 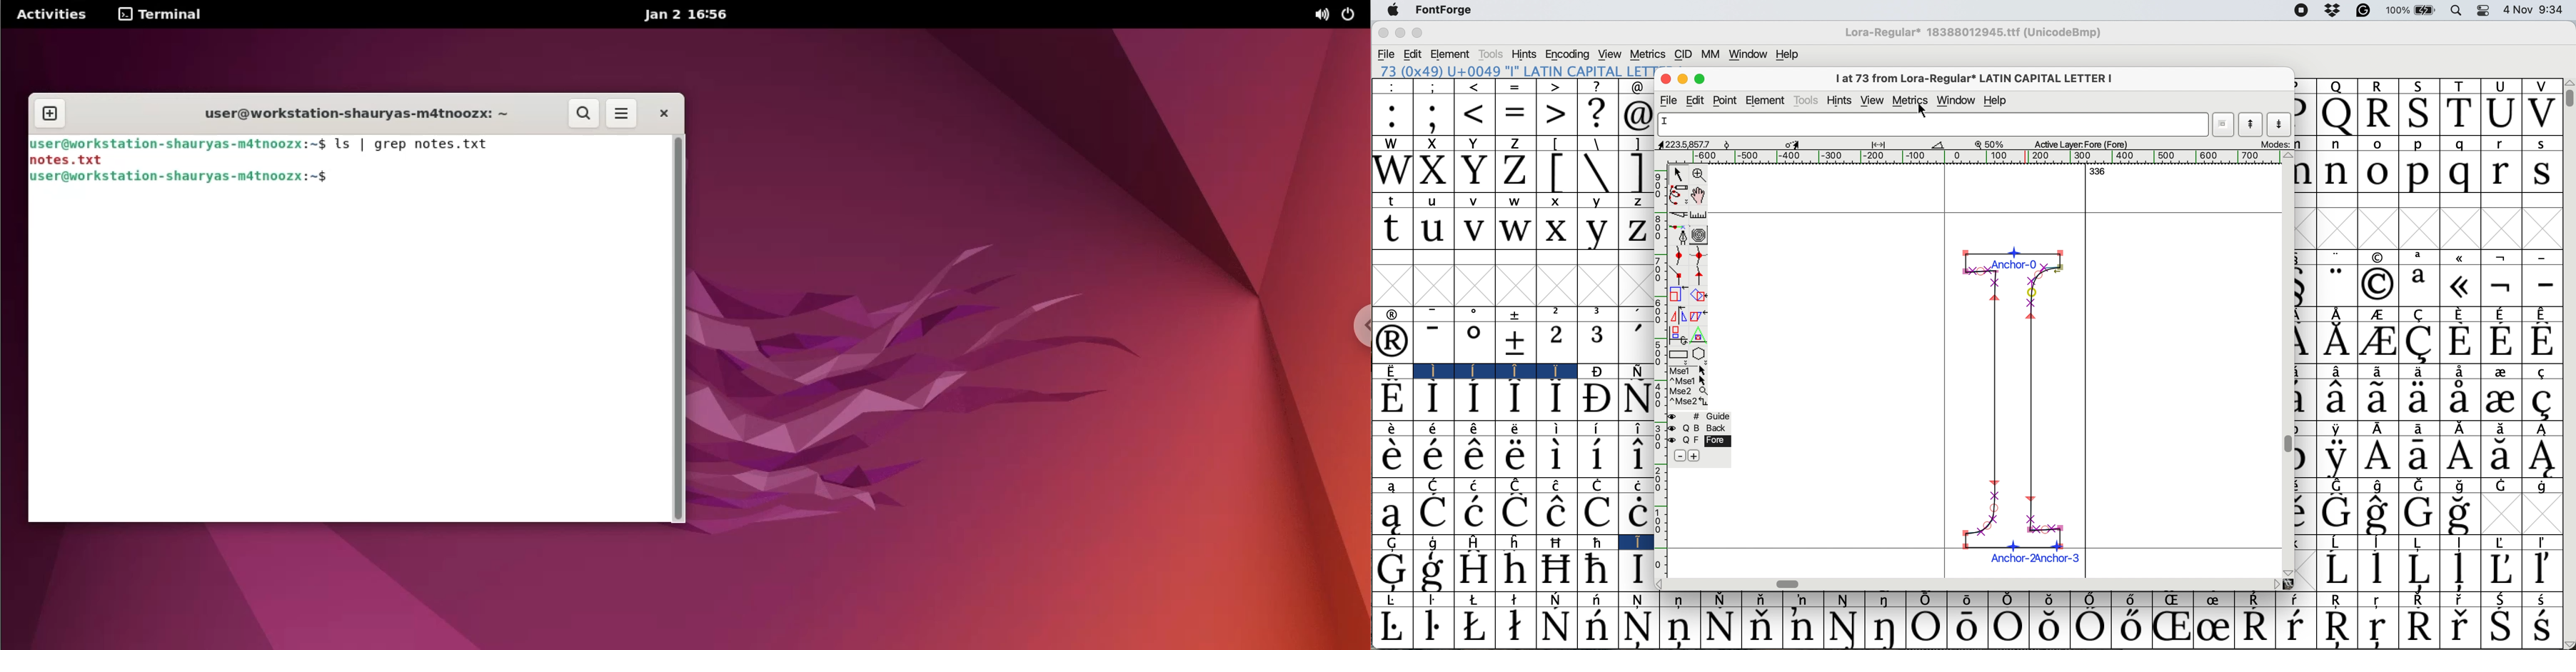 I want to click on Symbol, so click(x=2380, y=601).